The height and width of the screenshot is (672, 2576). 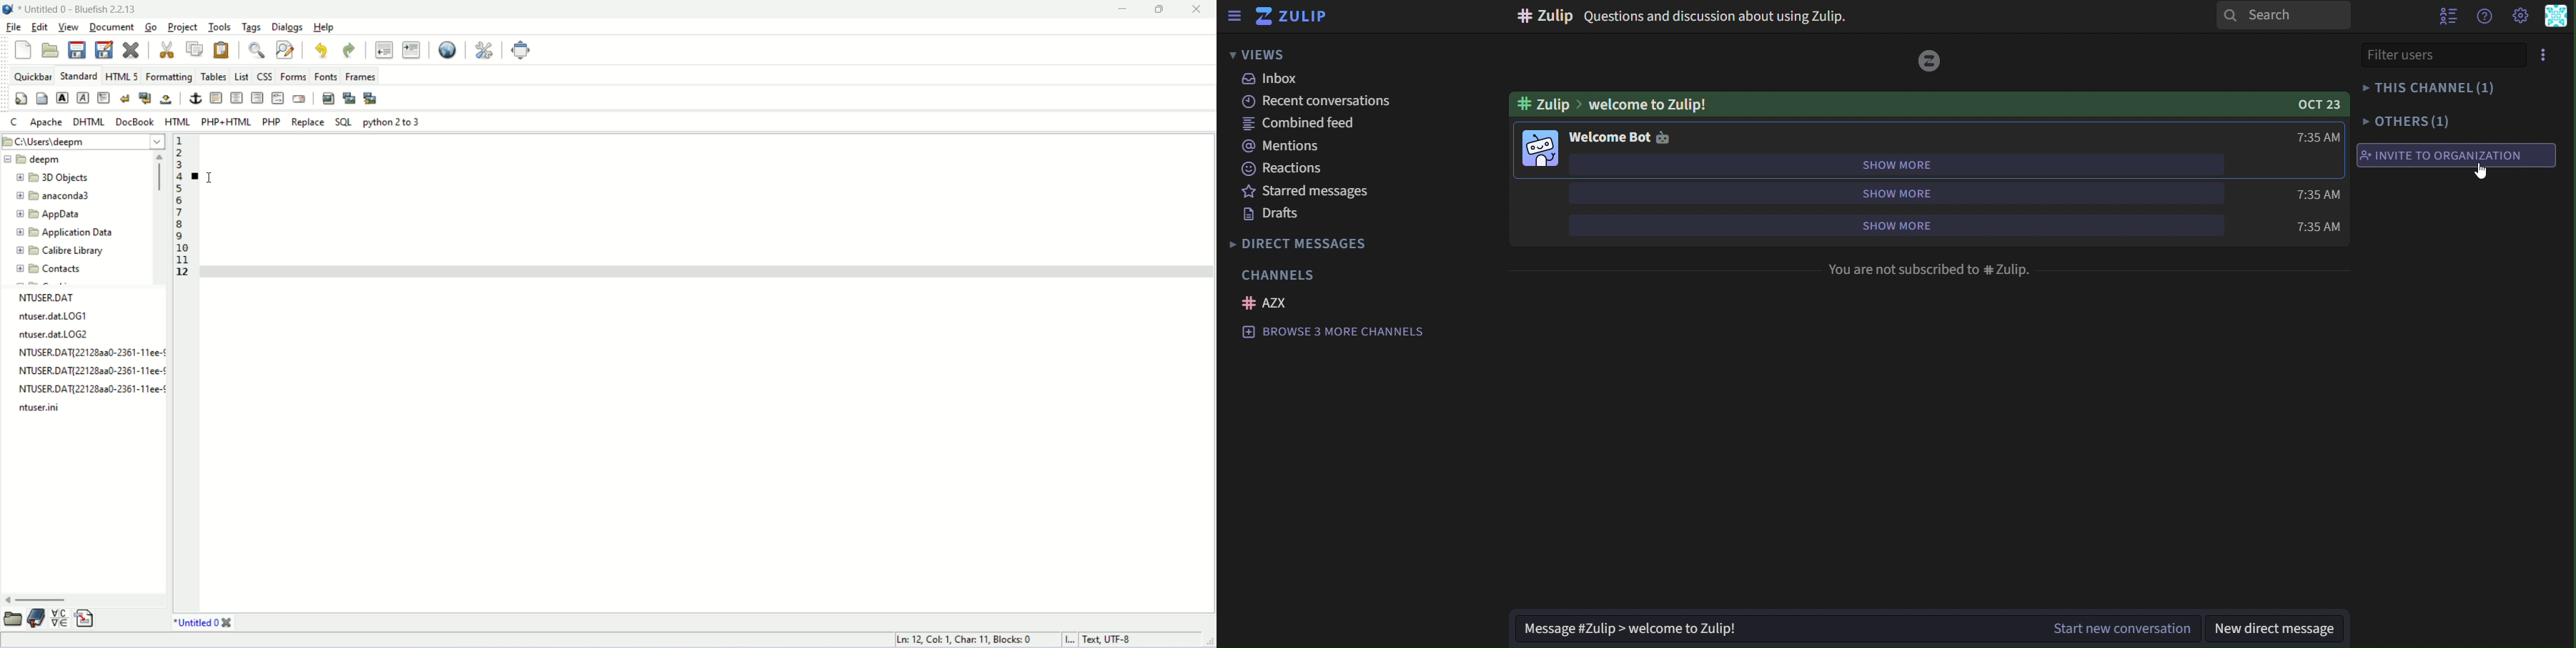 I want to click on workspace, so click(x=708, y=403).